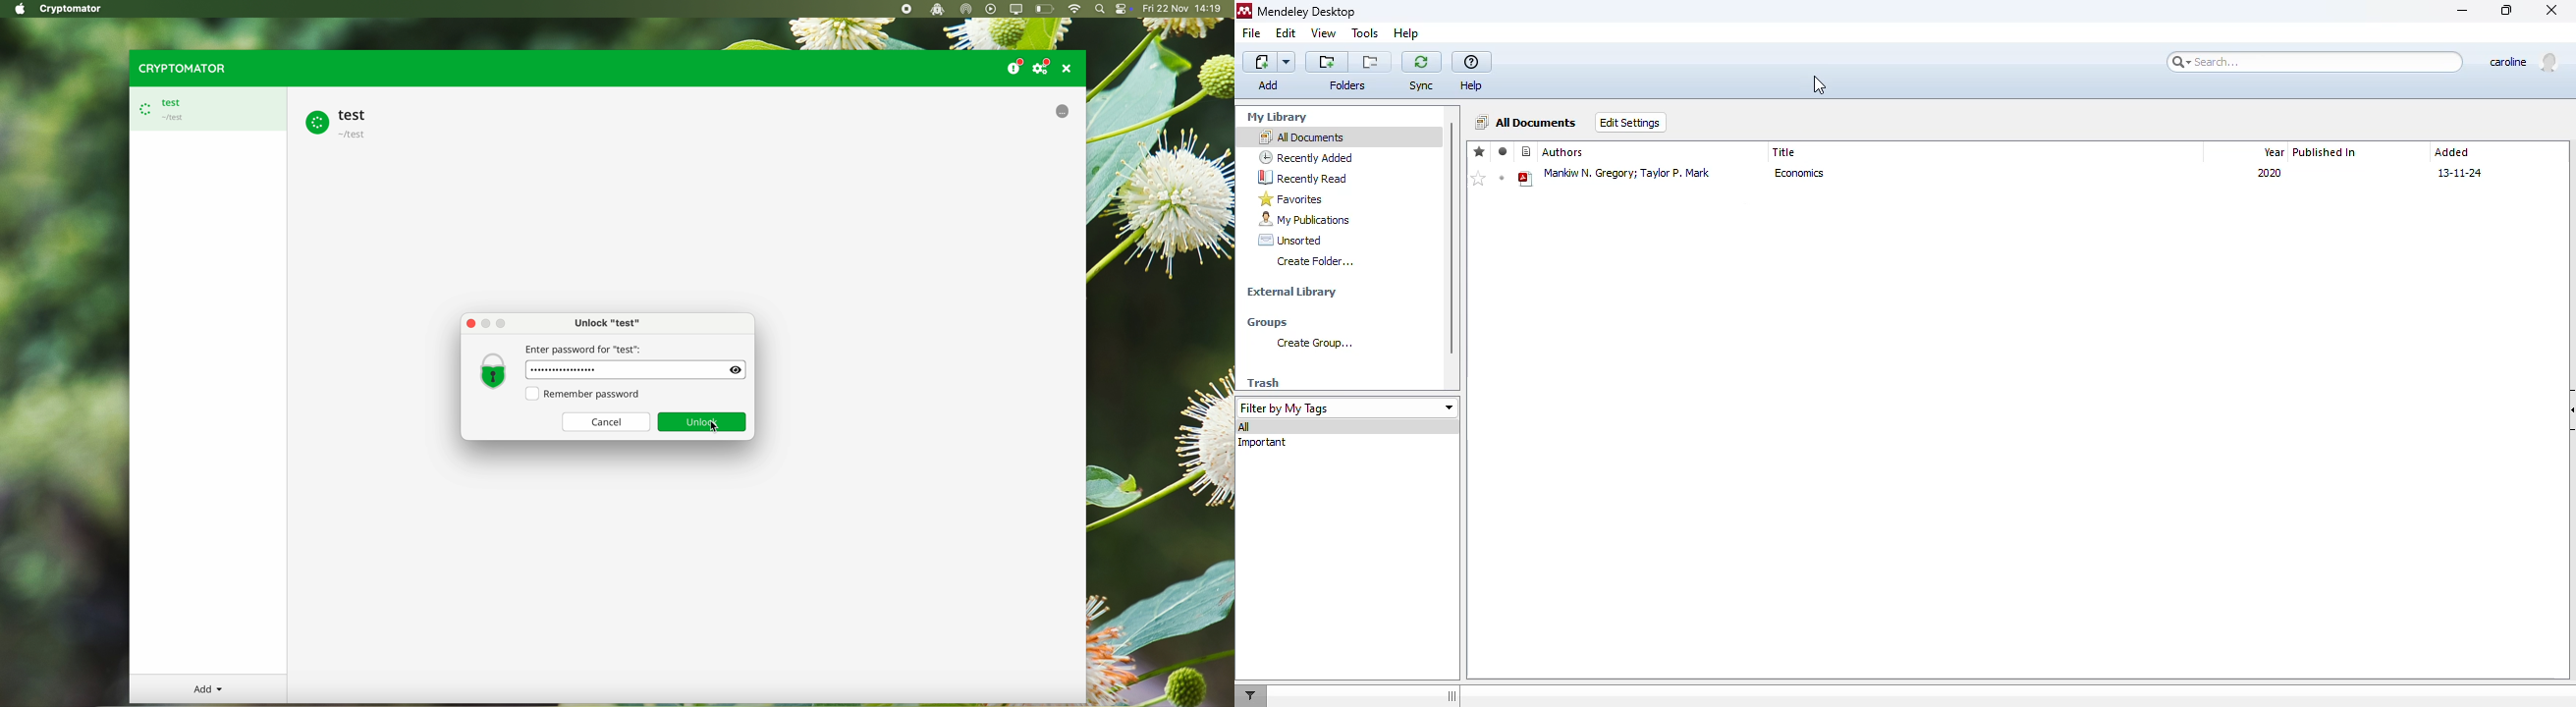 This screenshot has width=2576, height=728. Describe the element at coordinates (1819, 85) in the screenshot. I see `cursor` at that location.